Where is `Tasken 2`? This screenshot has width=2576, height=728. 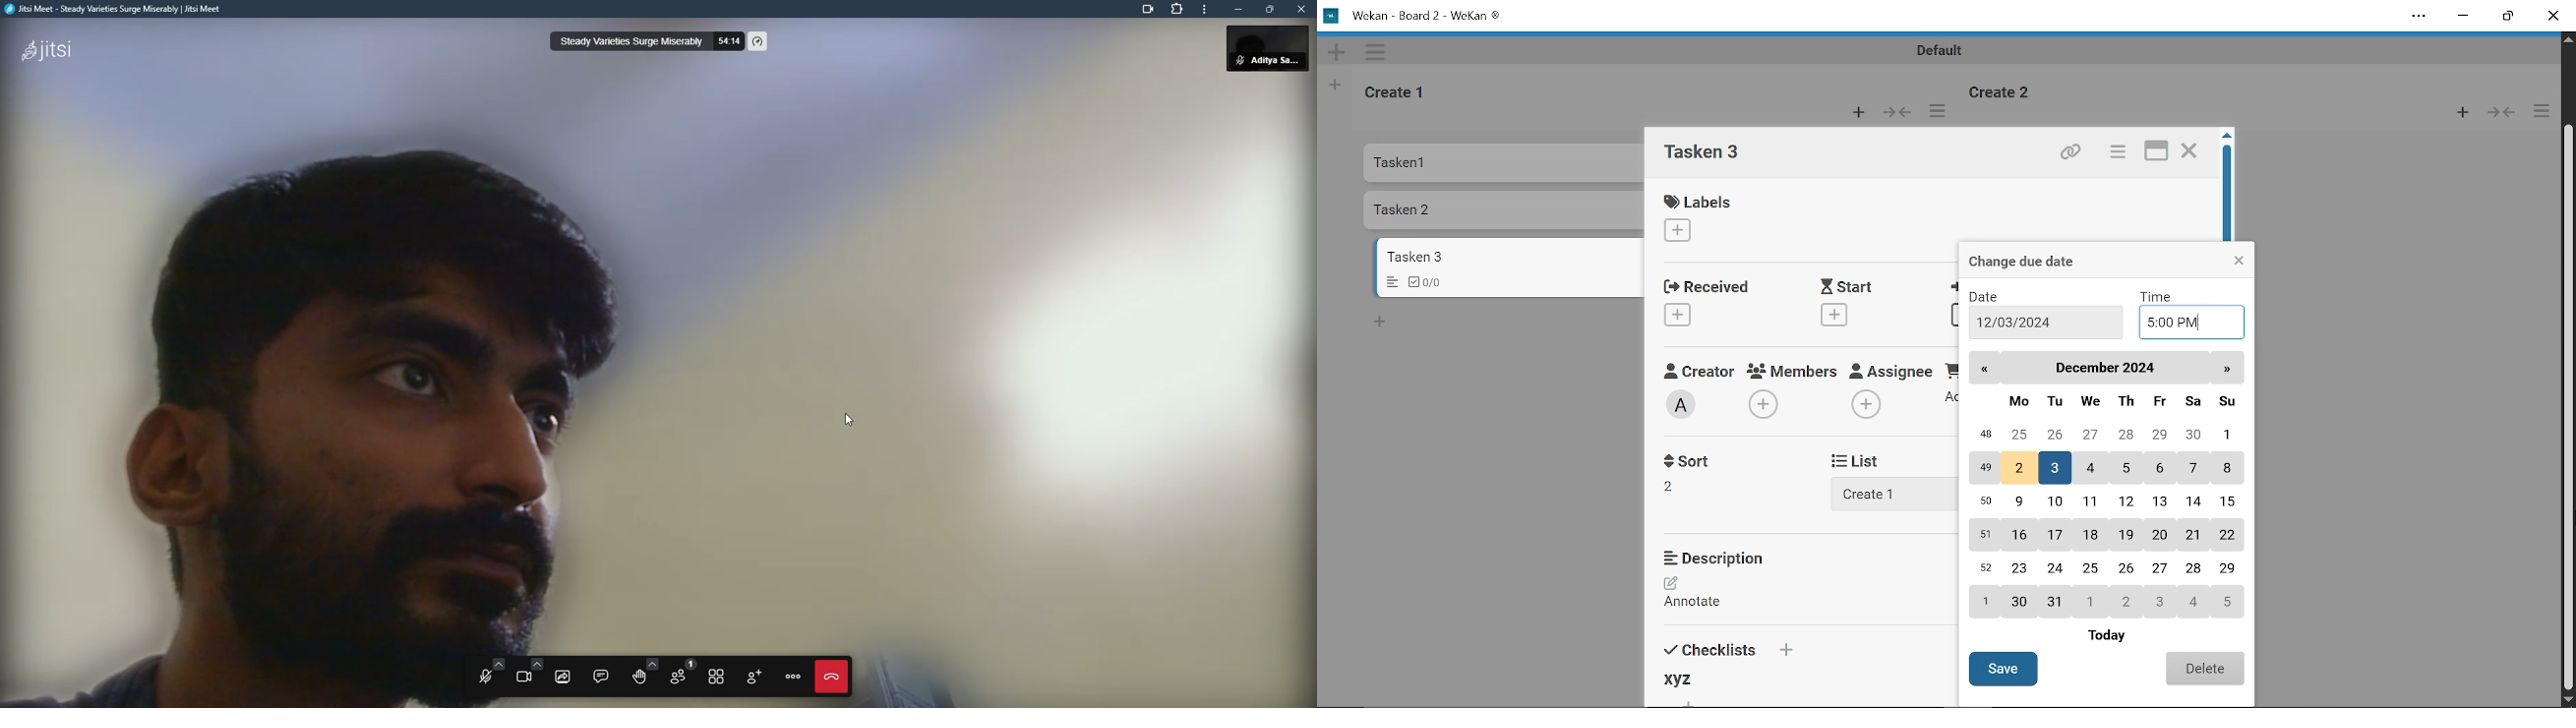
Tasken 2 is located at coordinates (1447, 210).